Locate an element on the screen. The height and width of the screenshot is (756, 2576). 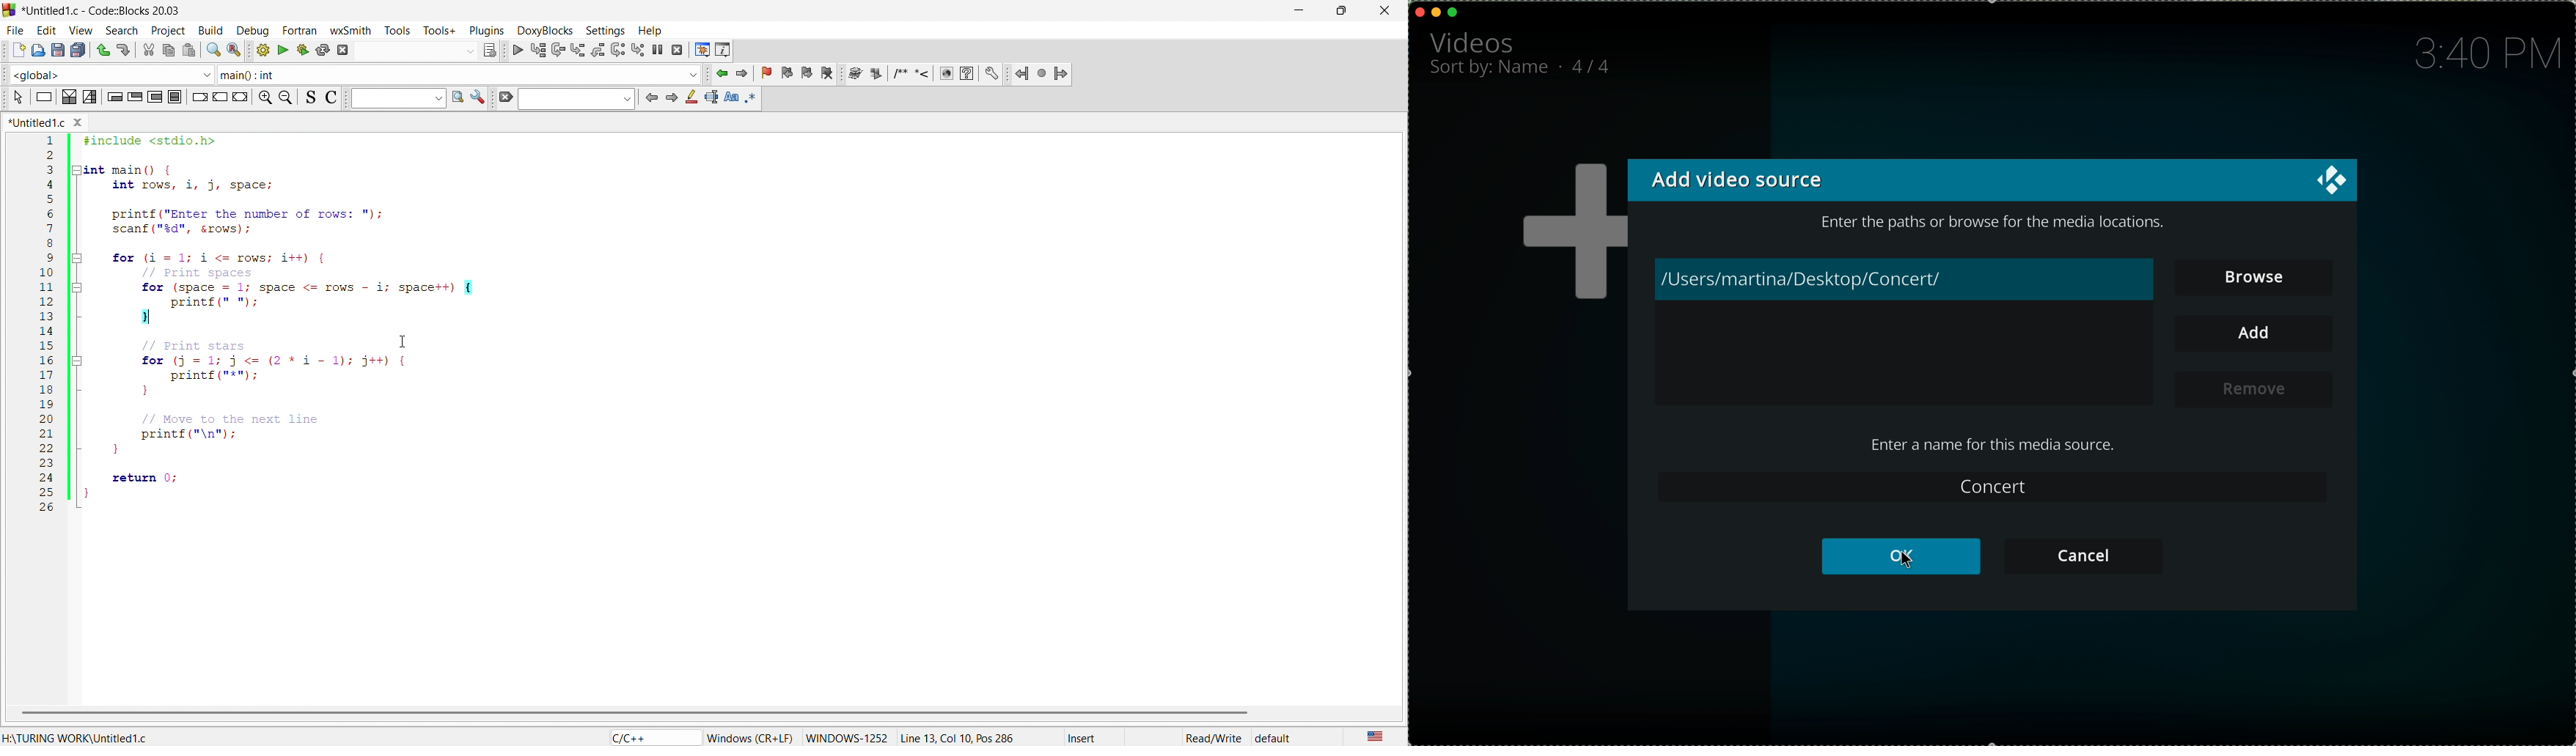
help is located at coordinates (650, 29).